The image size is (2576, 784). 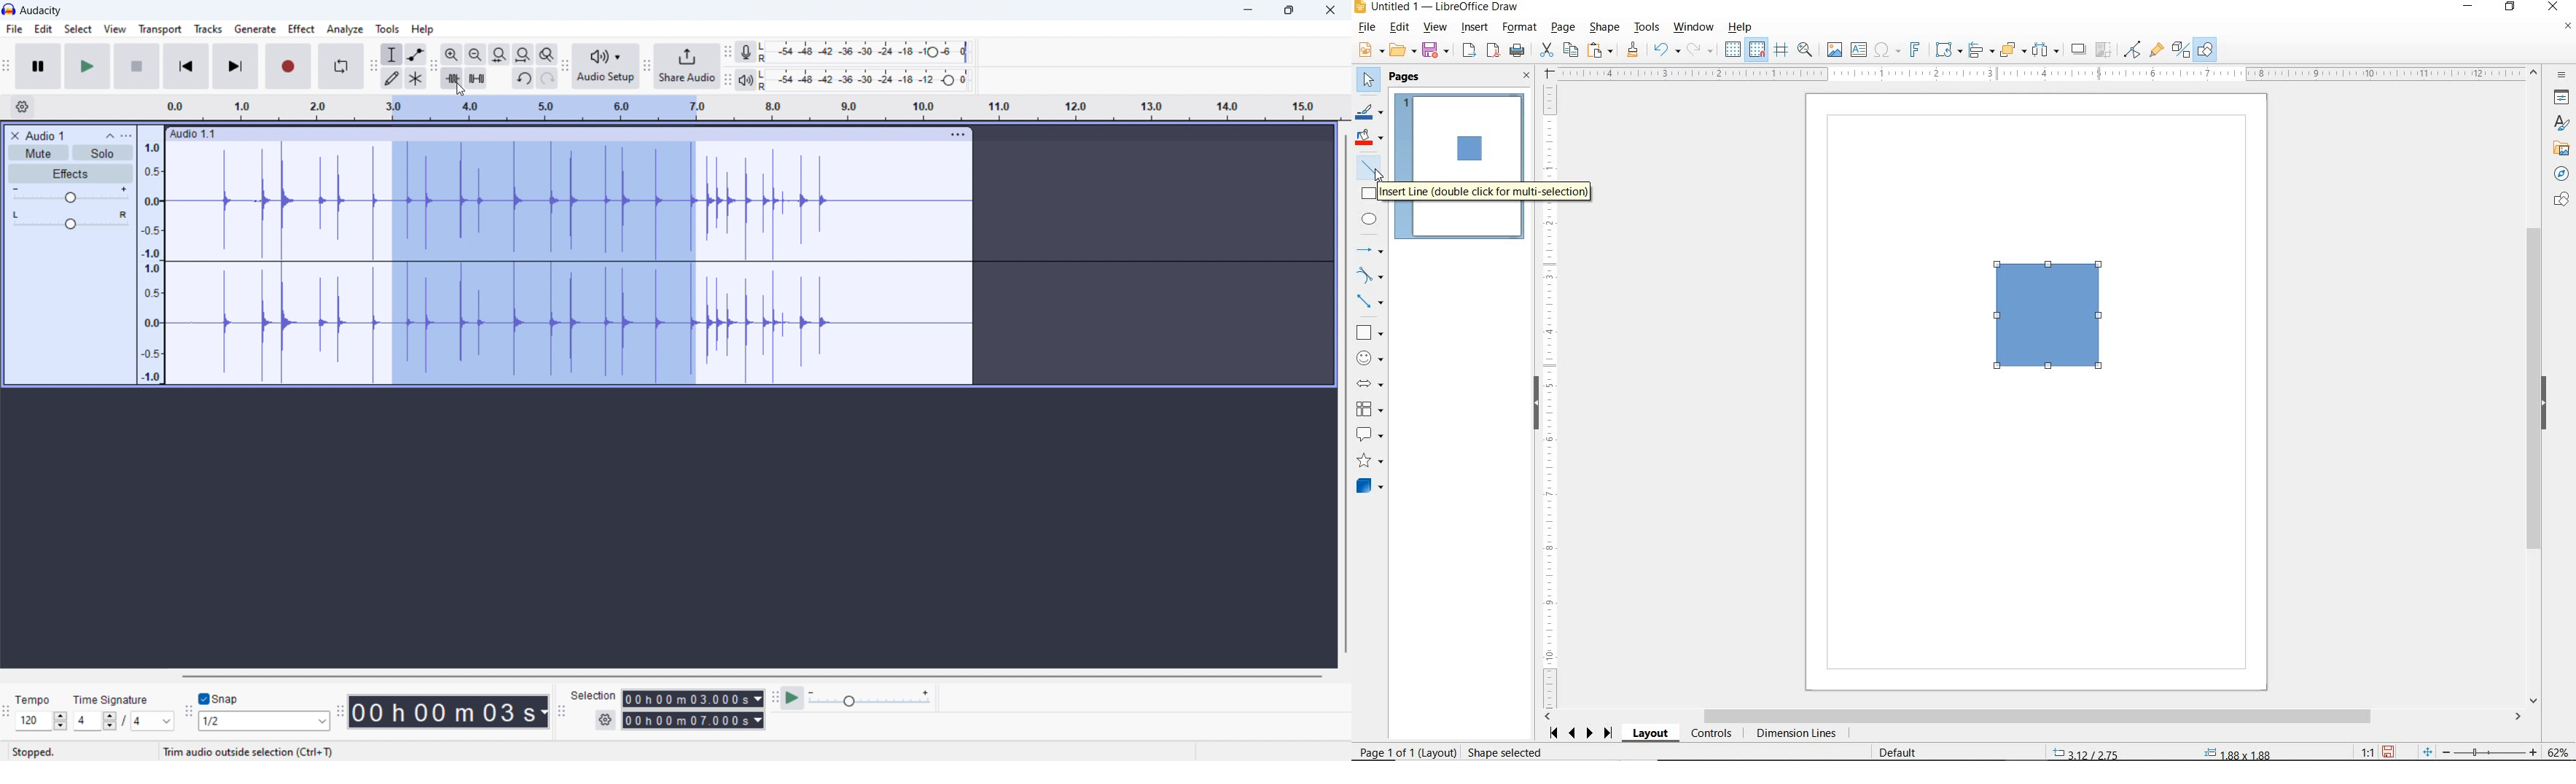 What do you see at coordinates (1784, 52) in the screenshot?
I see `HELPLINES WHILE MOVING` at bounding box center [1784, 52].